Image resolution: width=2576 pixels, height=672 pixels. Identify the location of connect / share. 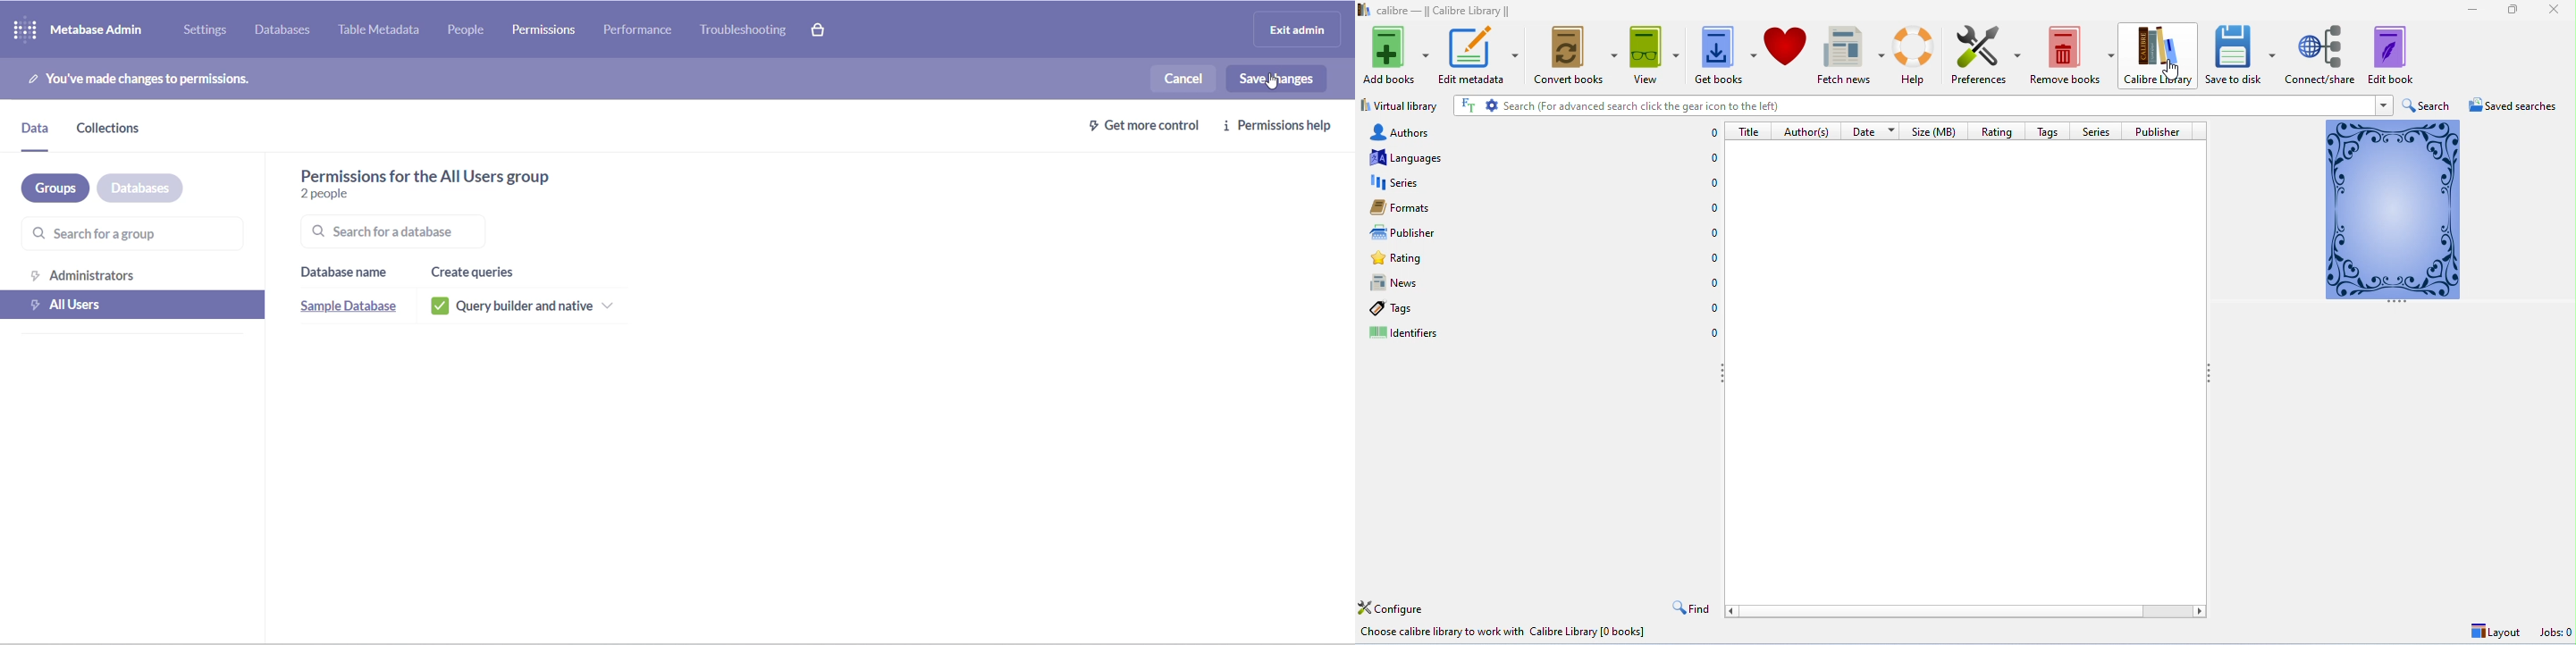
(2322, 53).